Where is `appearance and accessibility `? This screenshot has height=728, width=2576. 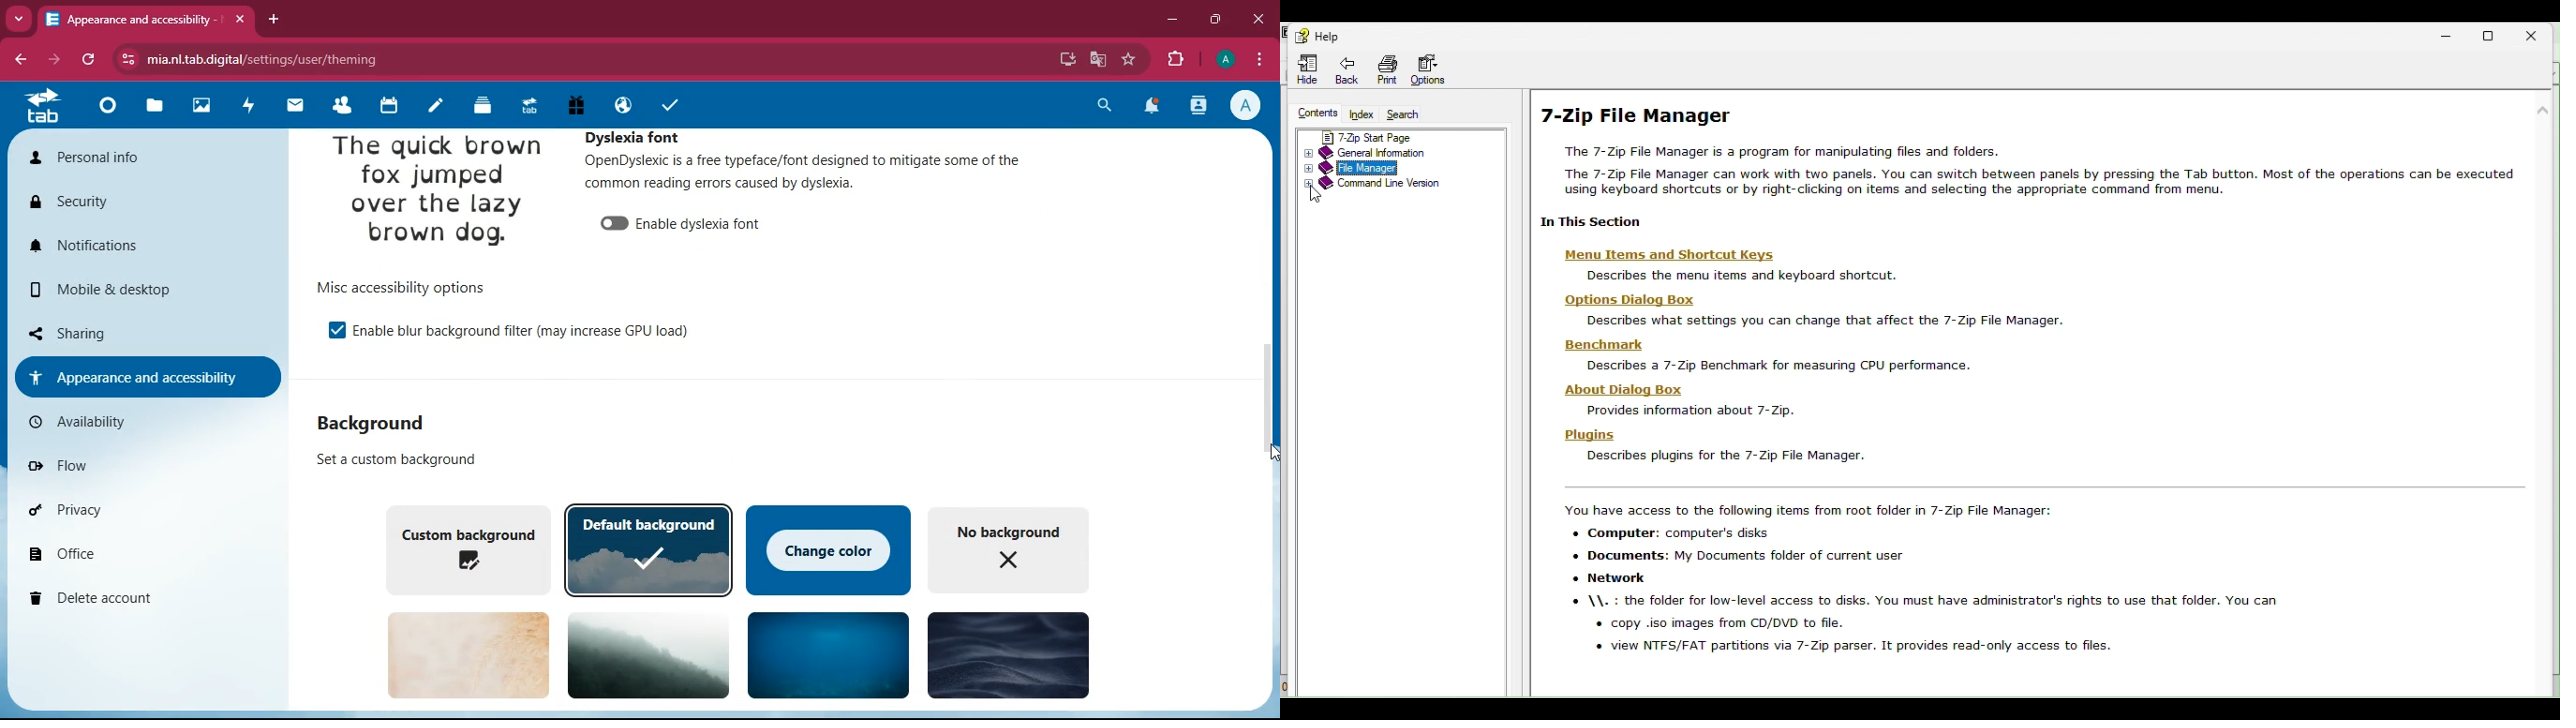
appearance and accessibility  is located at coordinates (145, 376).